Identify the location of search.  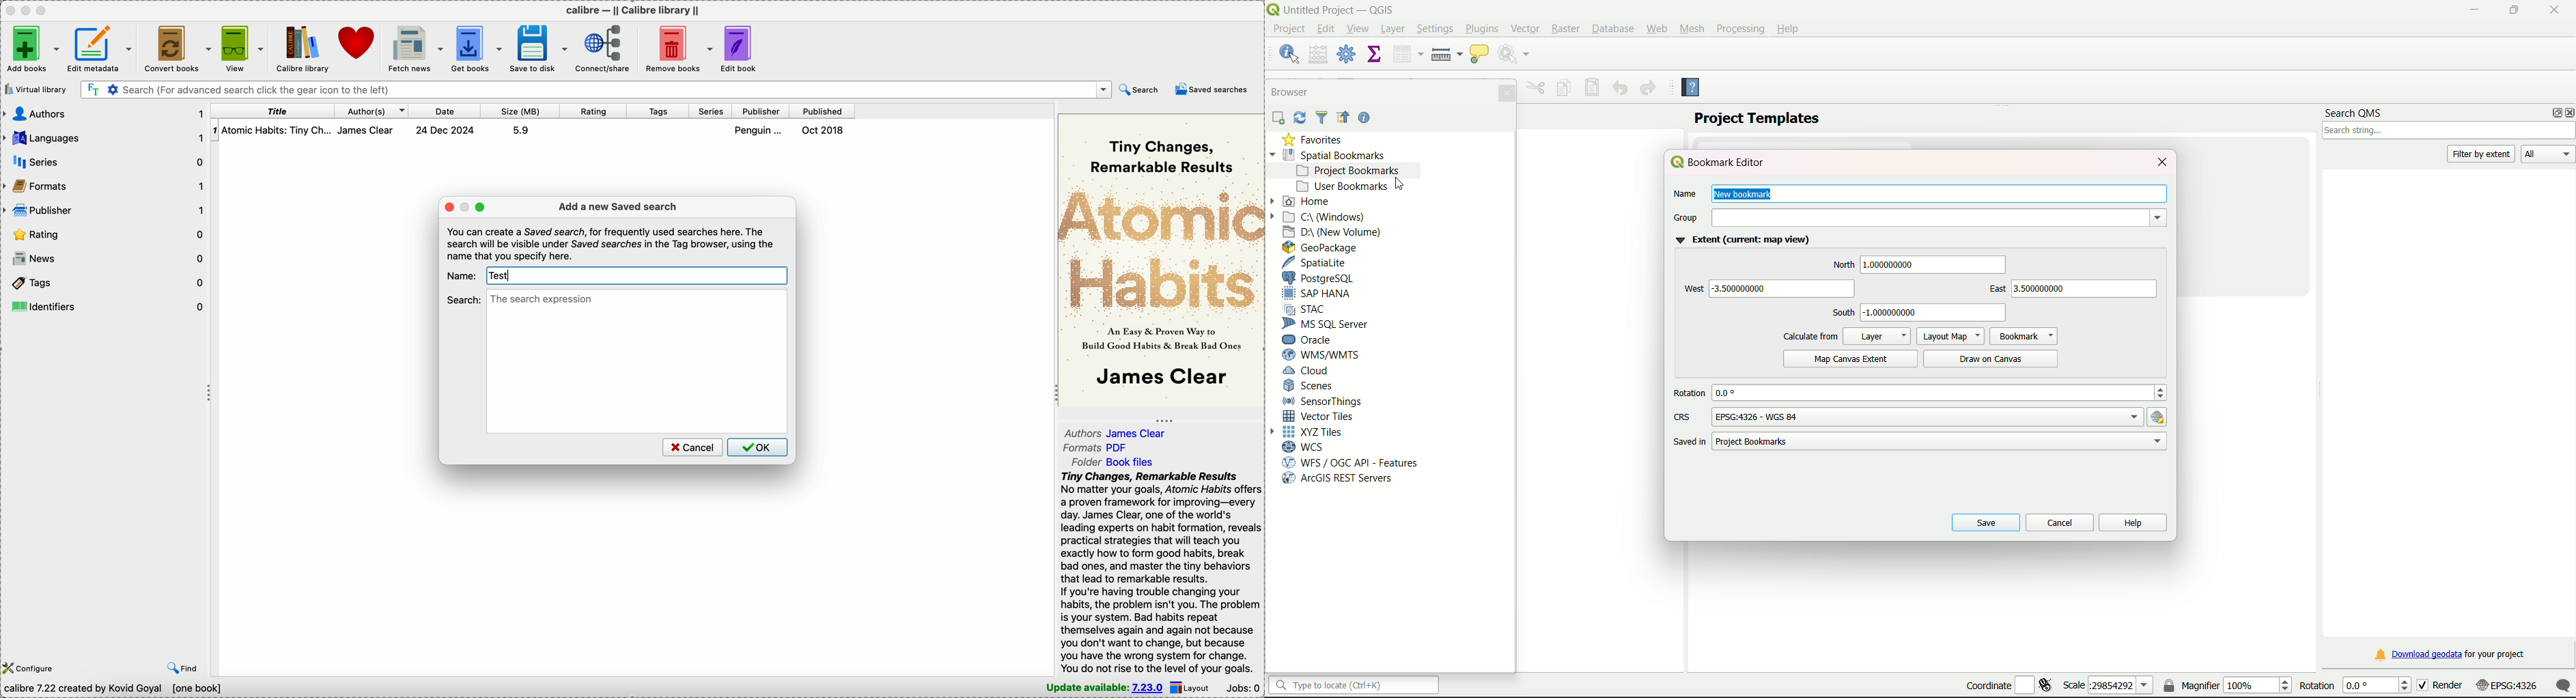
(464, 299).